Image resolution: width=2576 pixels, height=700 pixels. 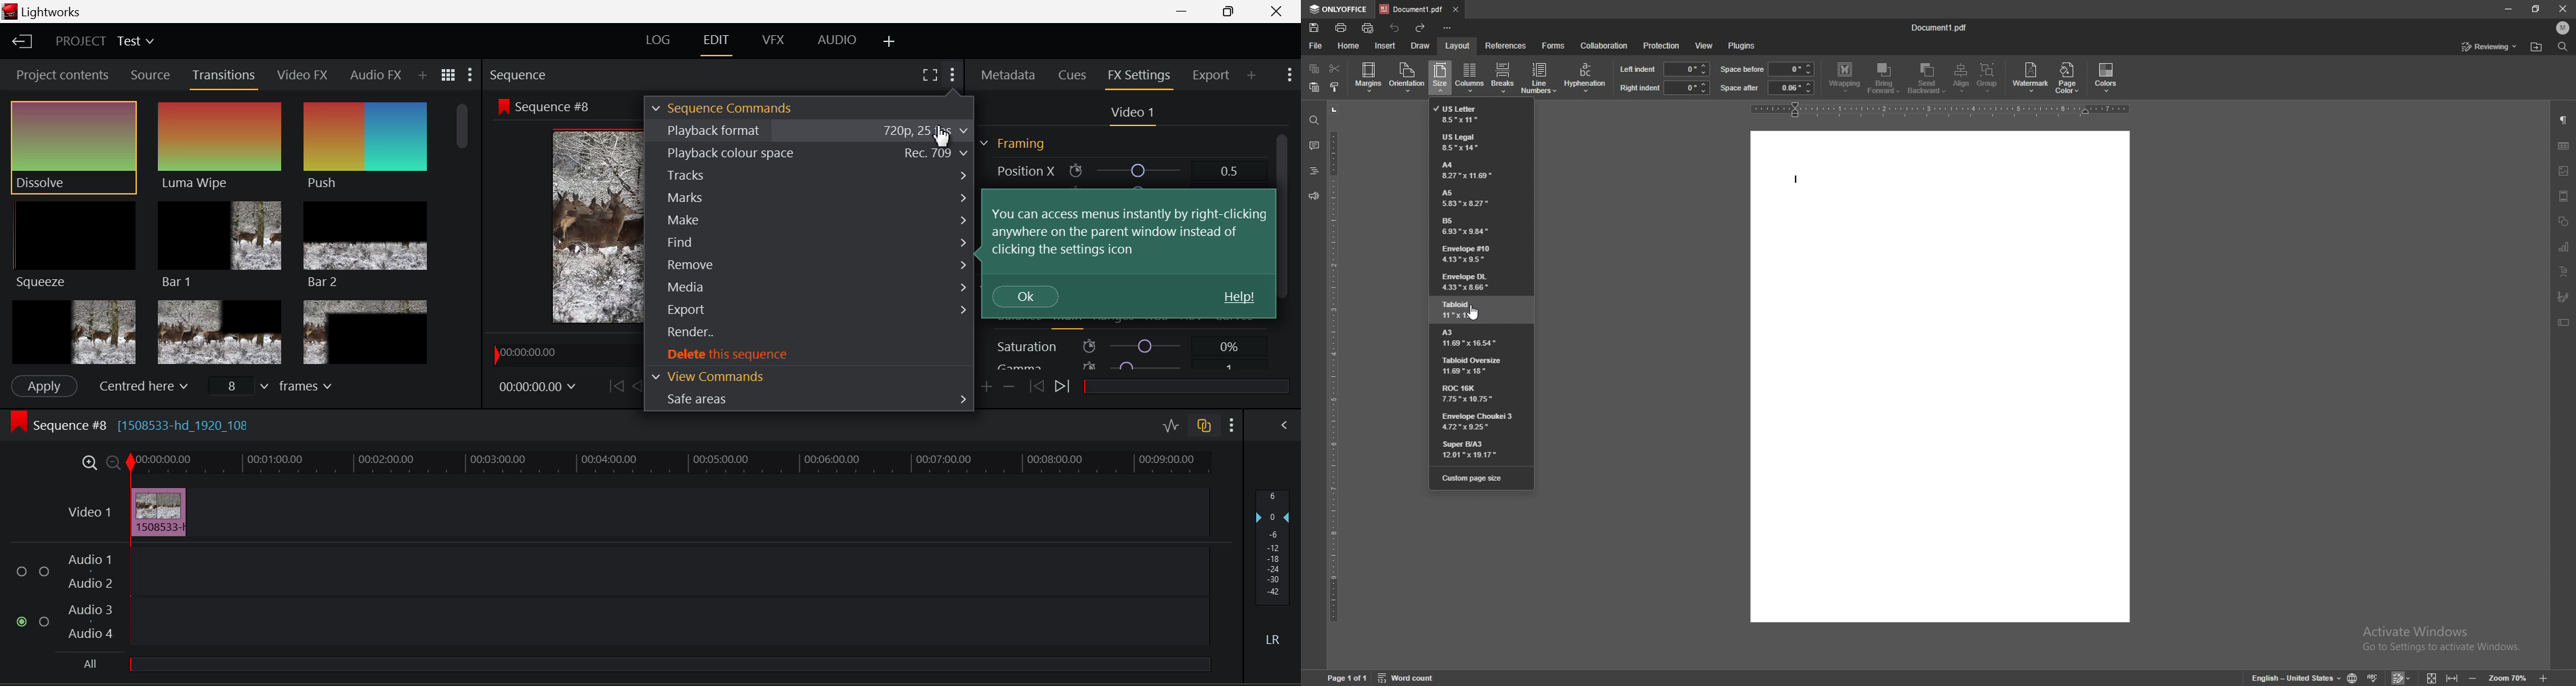 What do you see at coordinates (2536, 9) in the screenshot?
I see `resize` at bounding box center [2536, 9].